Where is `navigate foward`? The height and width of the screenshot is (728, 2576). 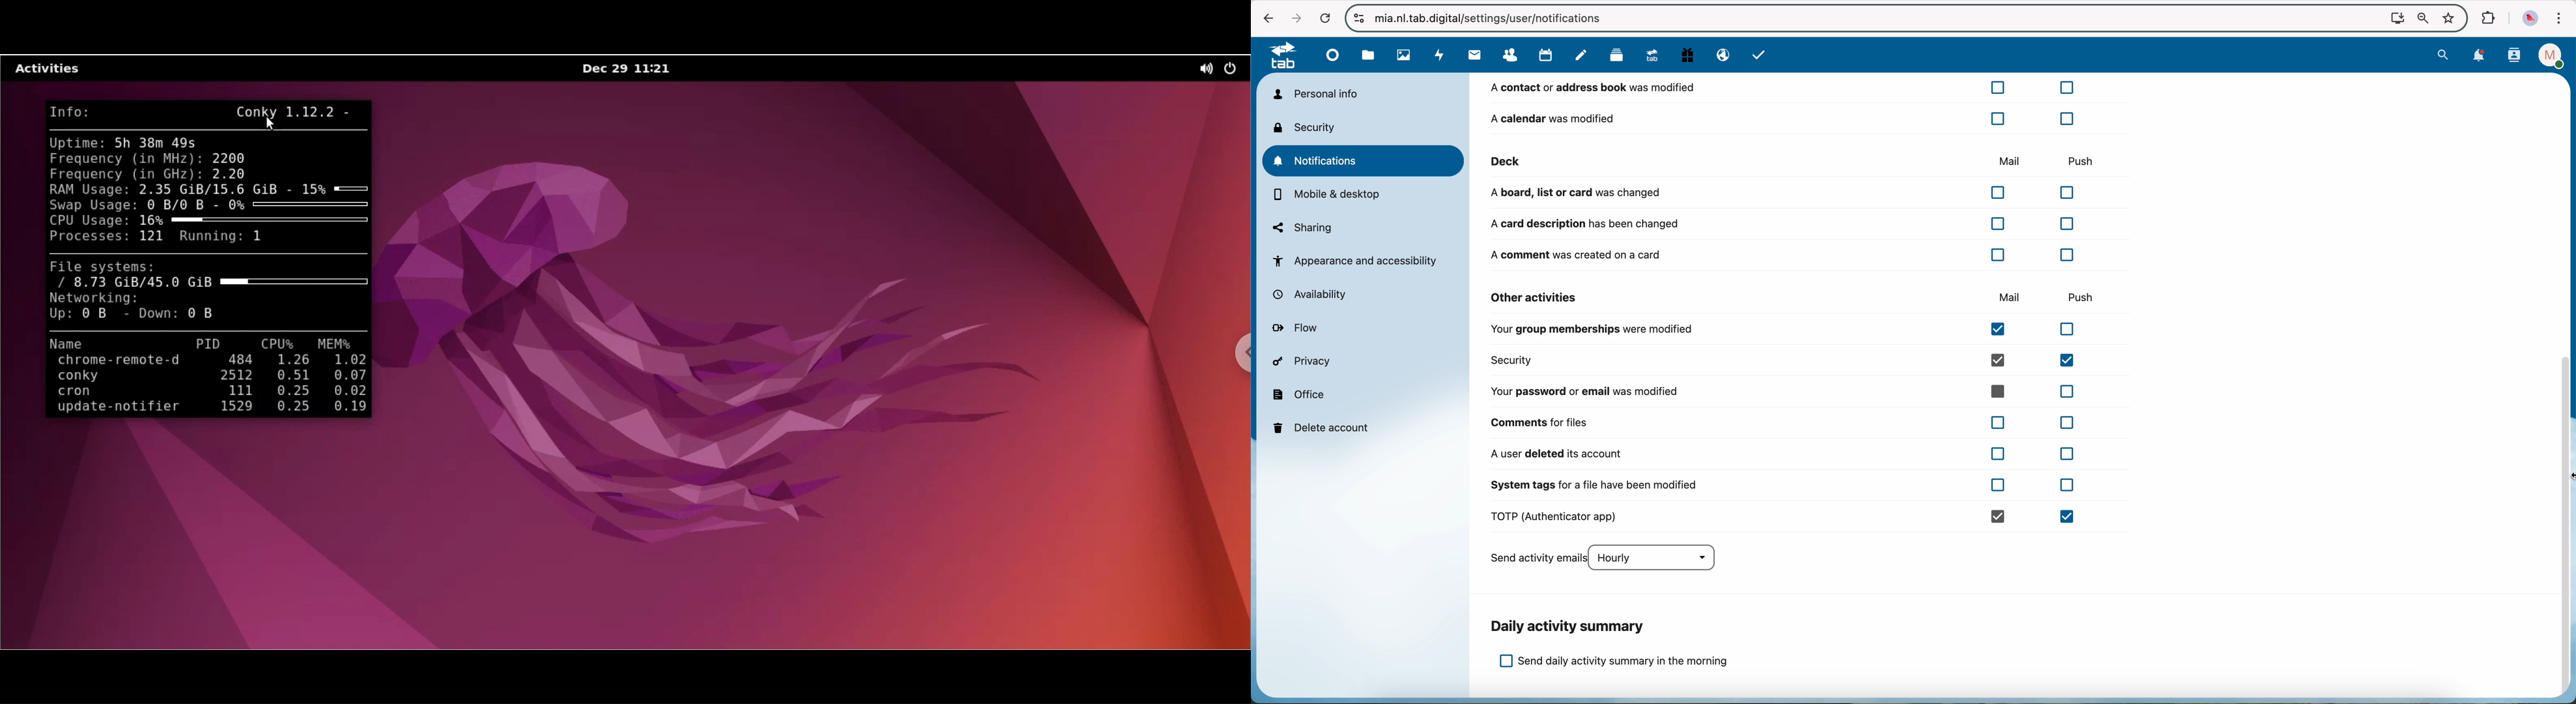
navigate foward is located at coordinates (1293, 17).